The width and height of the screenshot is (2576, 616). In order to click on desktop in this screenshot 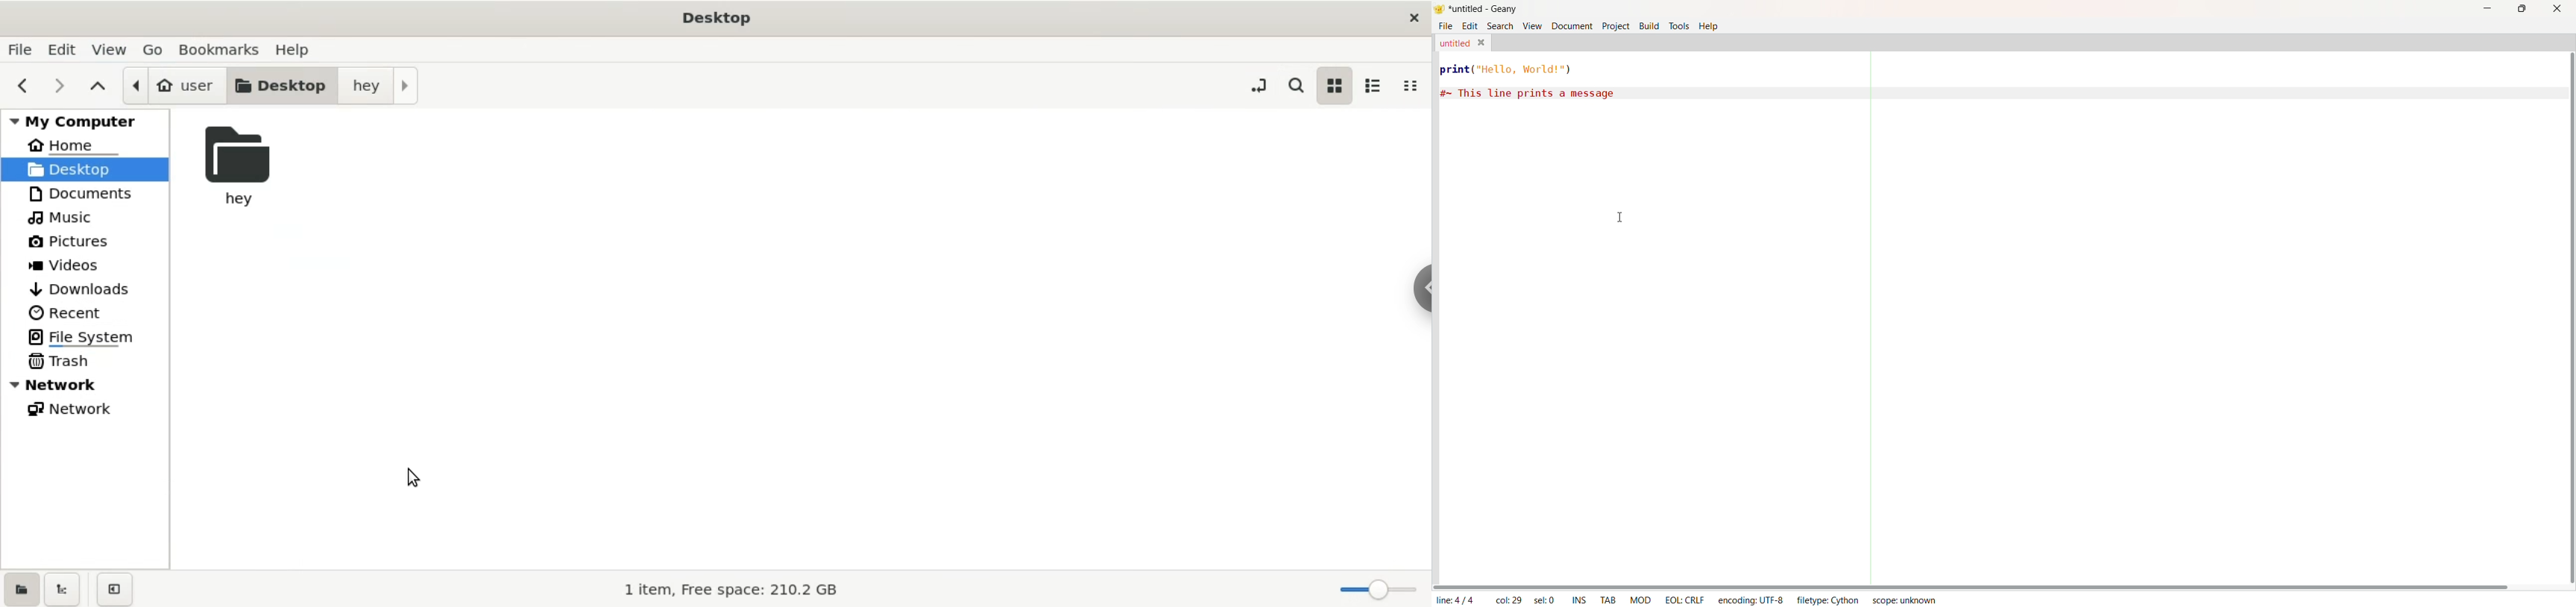, I will do `click(286, 86)`.